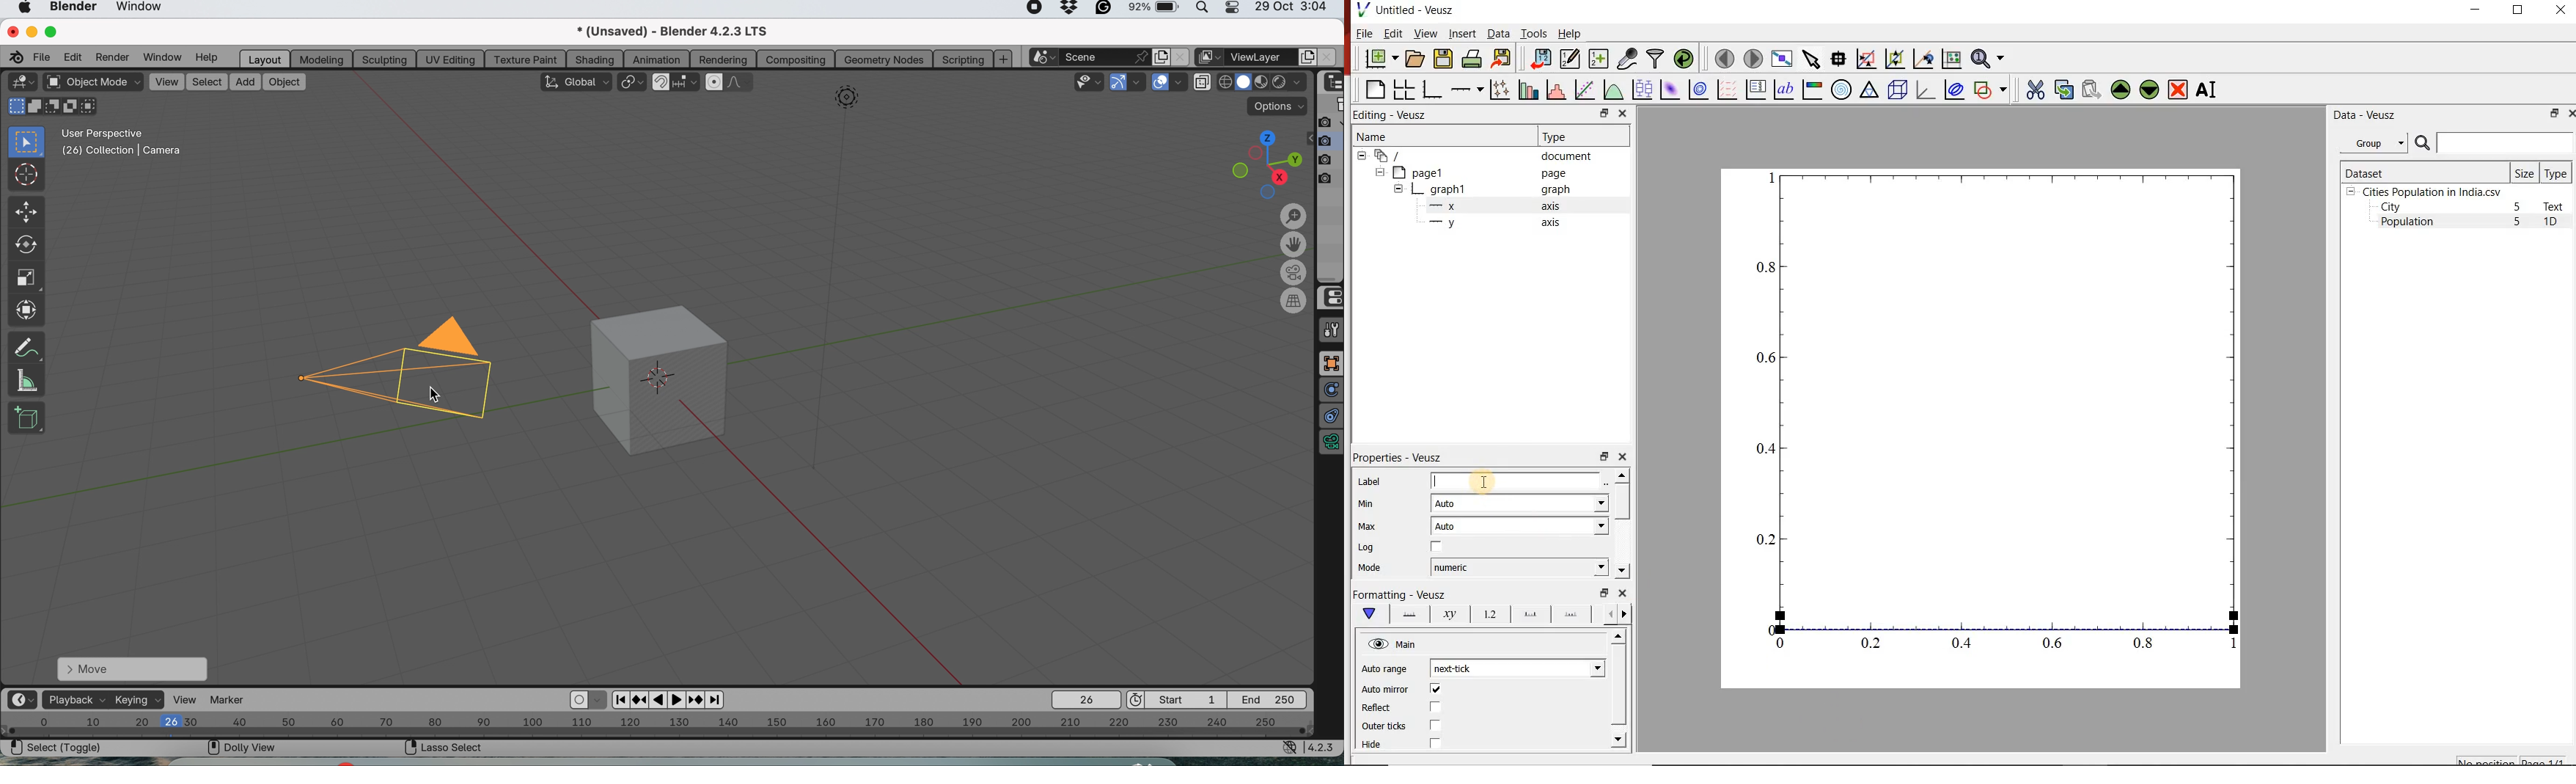  I want to click on image shape, so click(847, 99).